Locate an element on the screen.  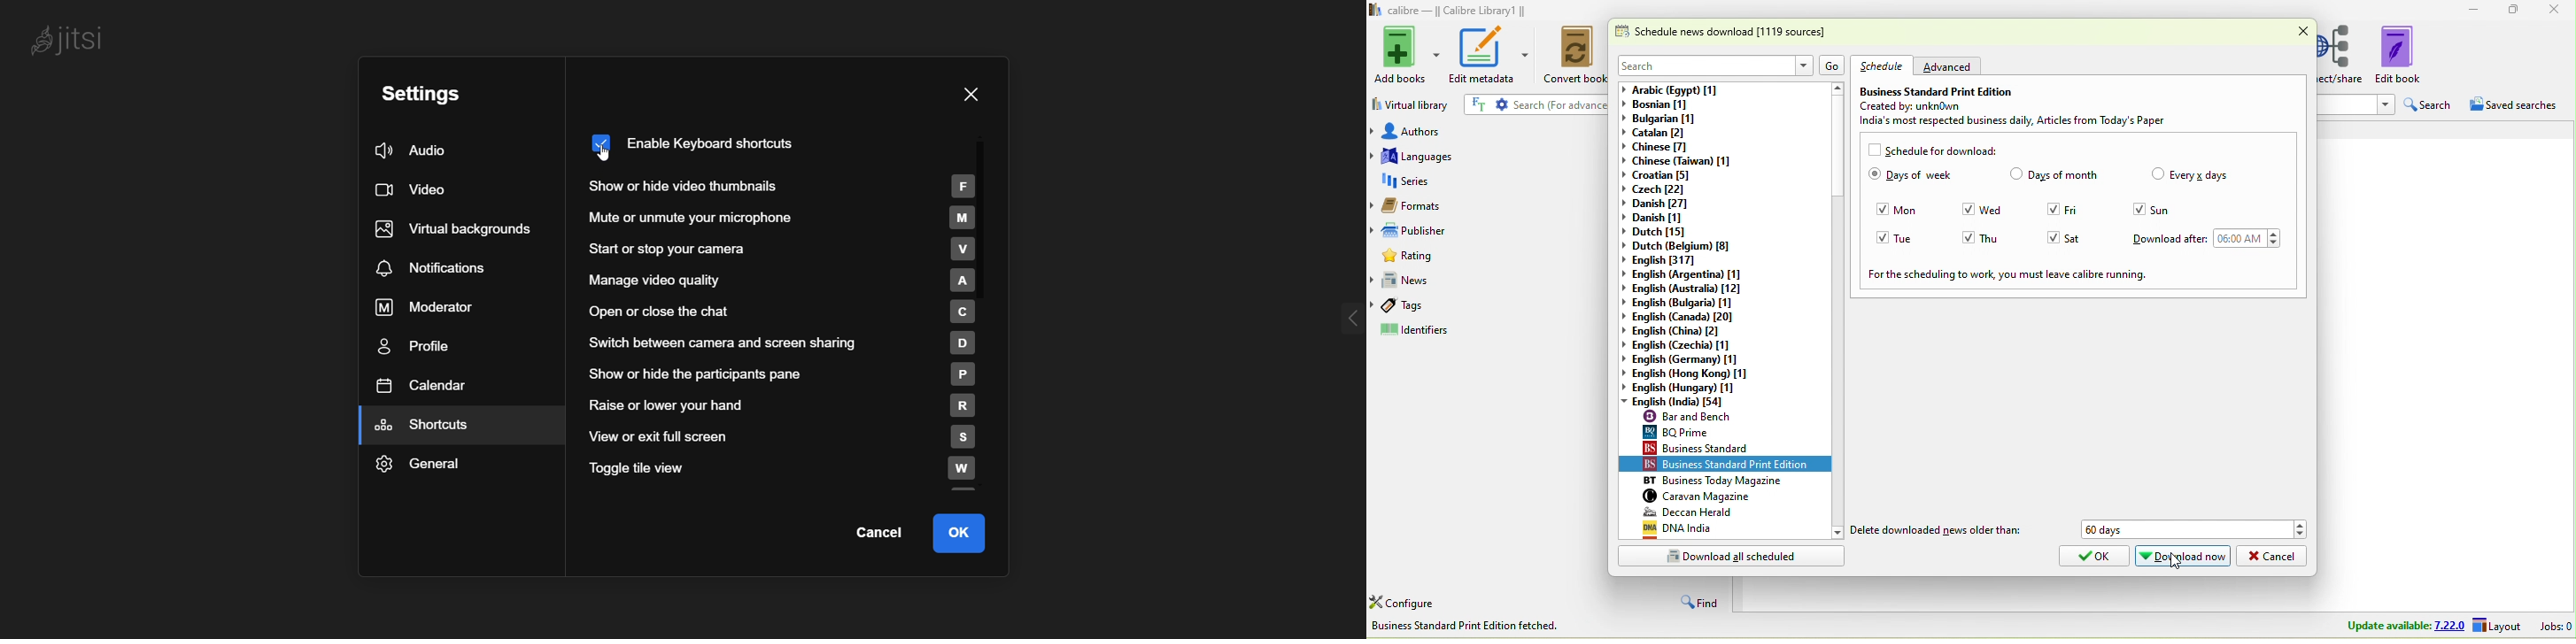
shortcuts is located at coordinates (436, 425).